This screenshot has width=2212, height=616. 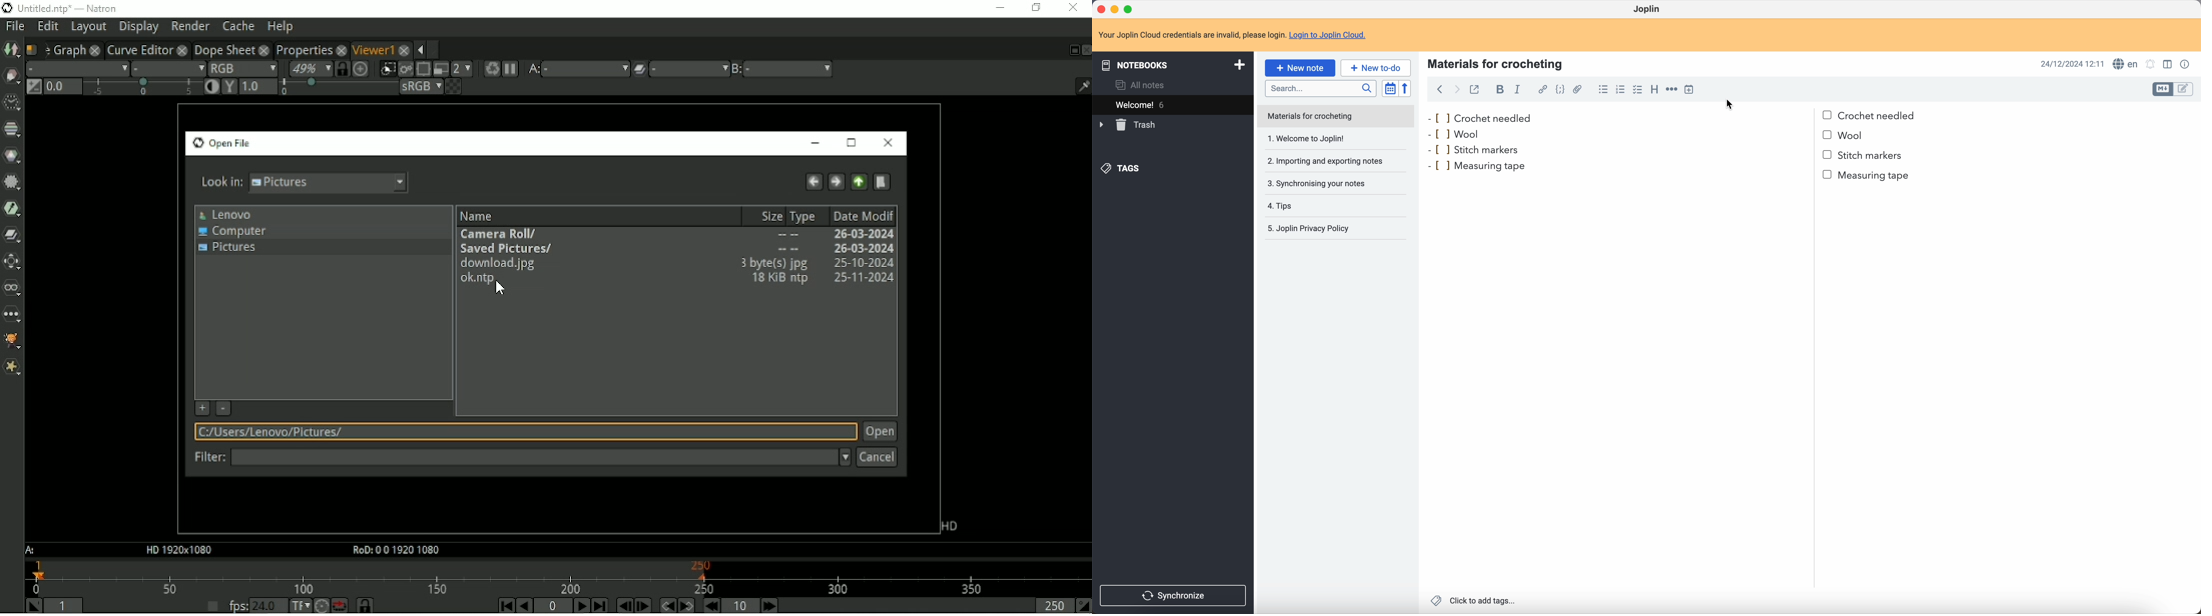 I want to click on set notificatins, so click(x=2151, y=65).